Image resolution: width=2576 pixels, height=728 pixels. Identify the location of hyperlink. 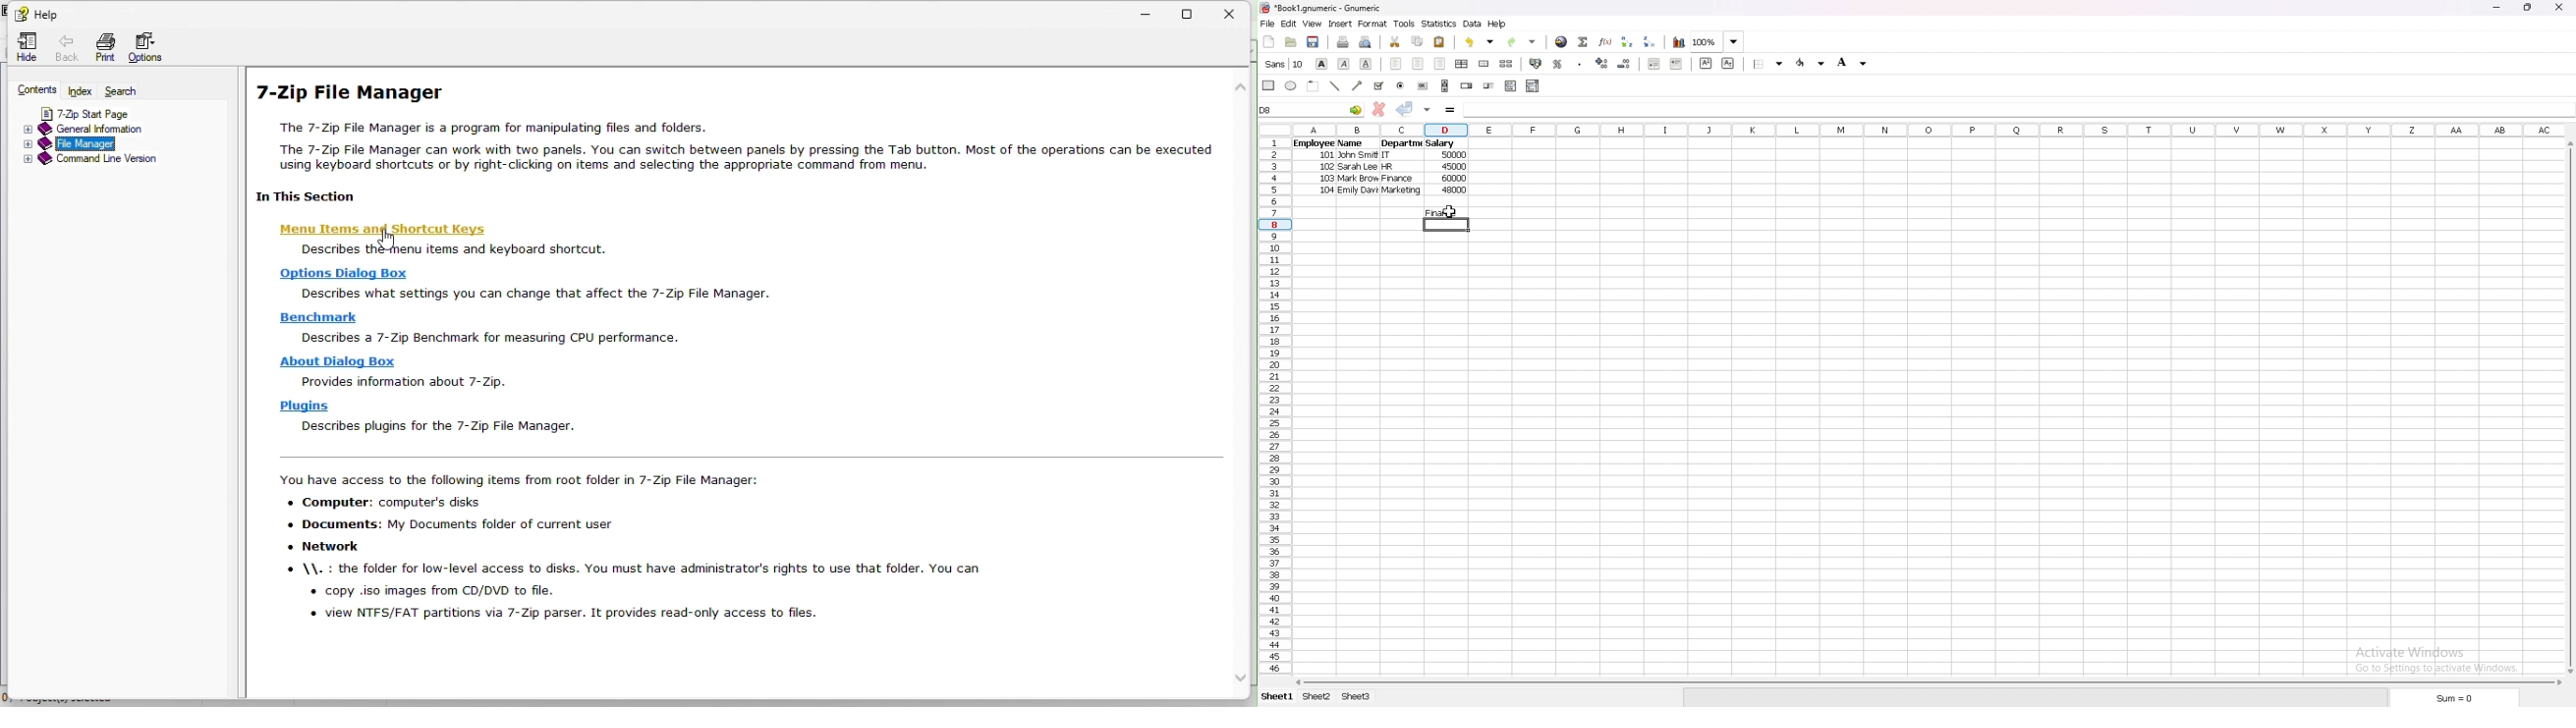
(1562, 42).